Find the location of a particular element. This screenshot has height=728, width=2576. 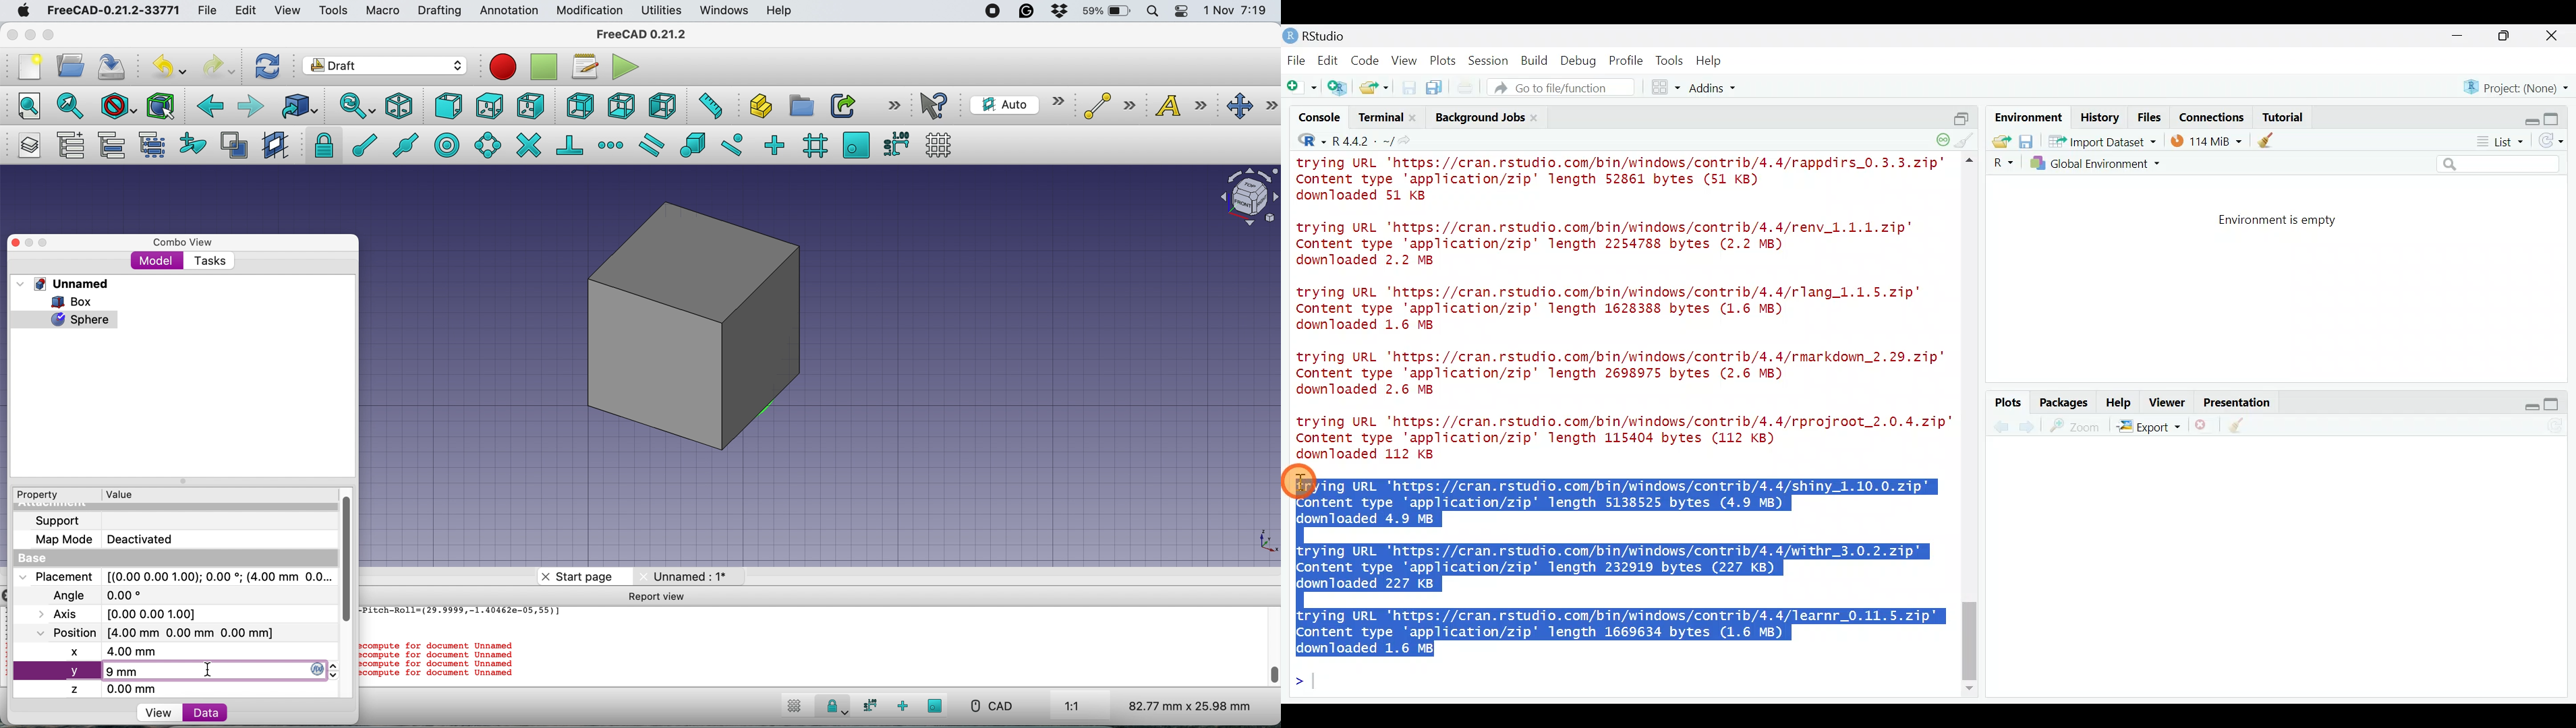

more options is located at coordinates (894, 105).